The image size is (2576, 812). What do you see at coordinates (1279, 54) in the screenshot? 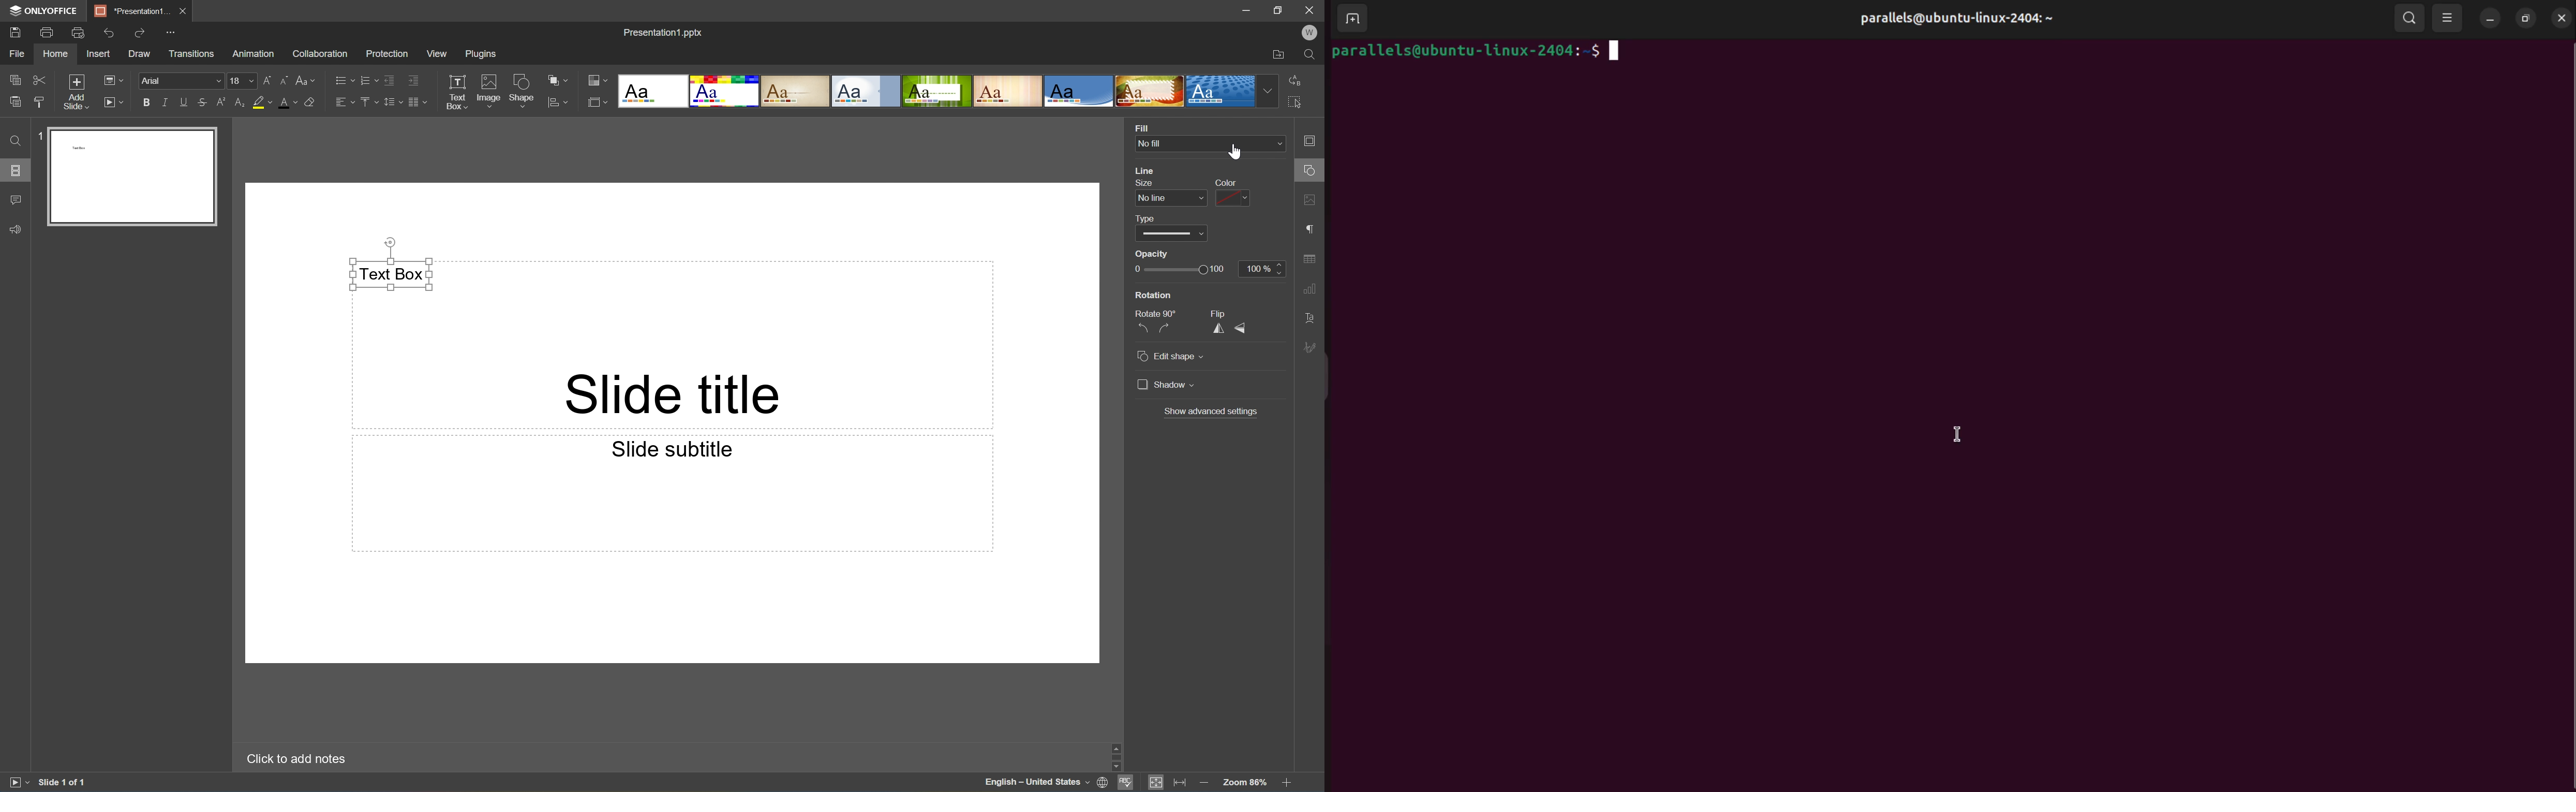
I see `Open file location` at bounding box center [1279, 54].